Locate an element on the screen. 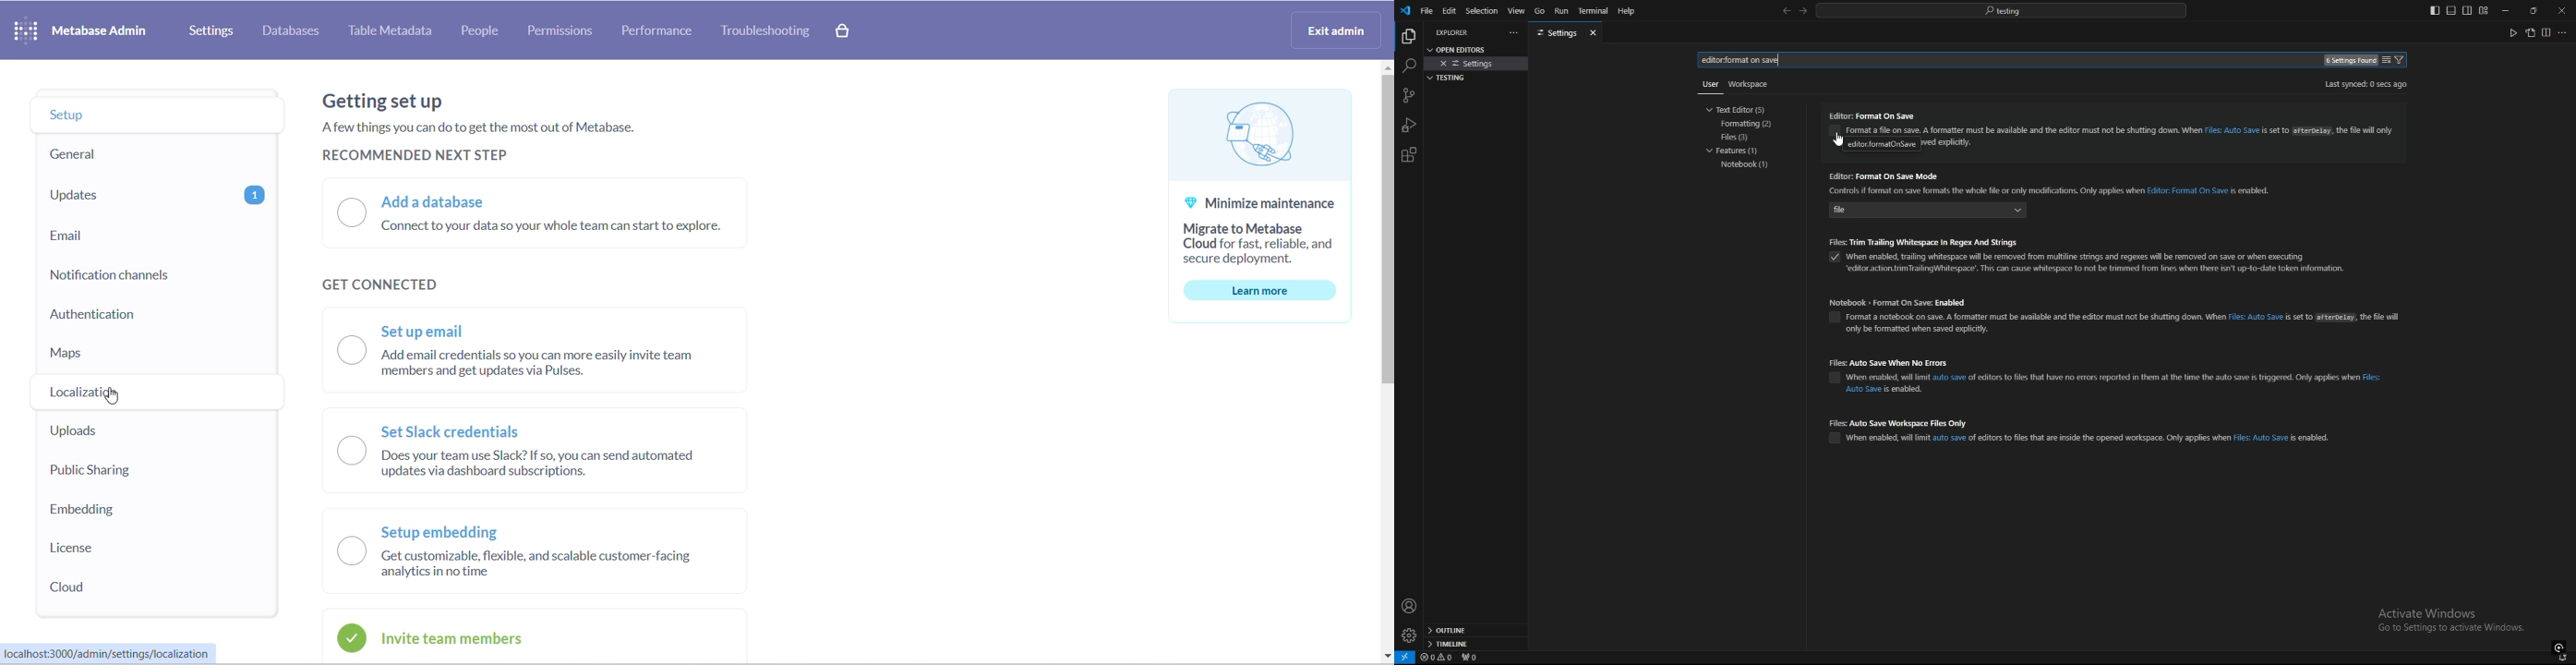 The width and height of the screenshot is (2576, 672). editor layout is located at coordinates (2459, 10).